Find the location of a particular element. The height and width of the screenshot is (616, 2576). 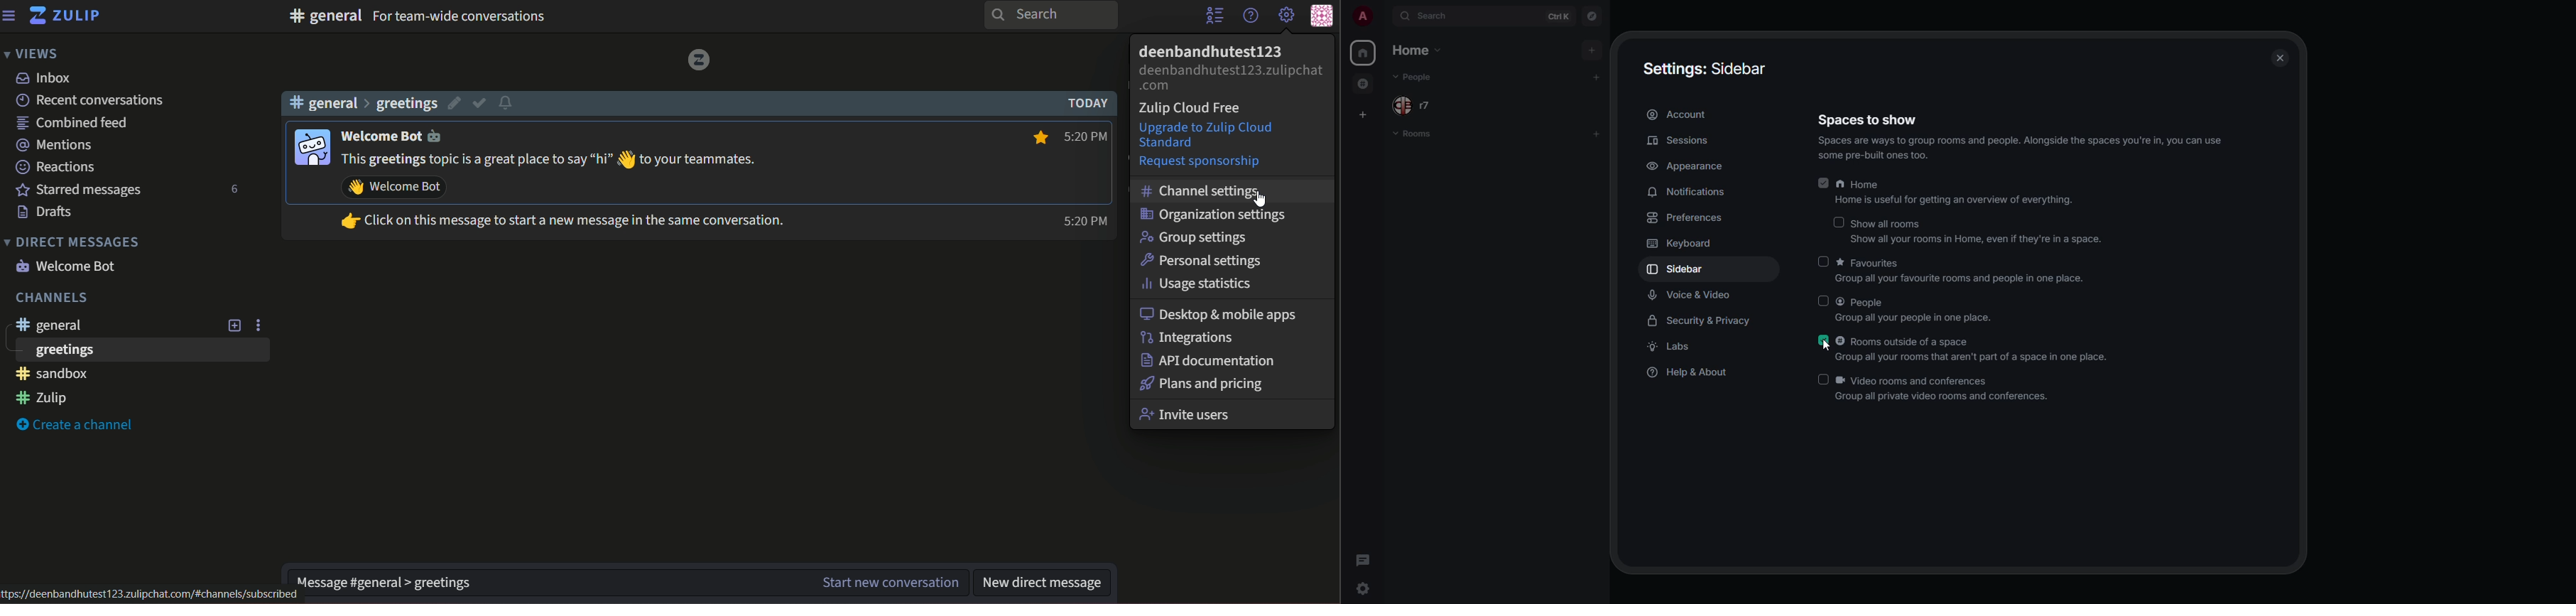

channels is located at coordinates (50, 298).